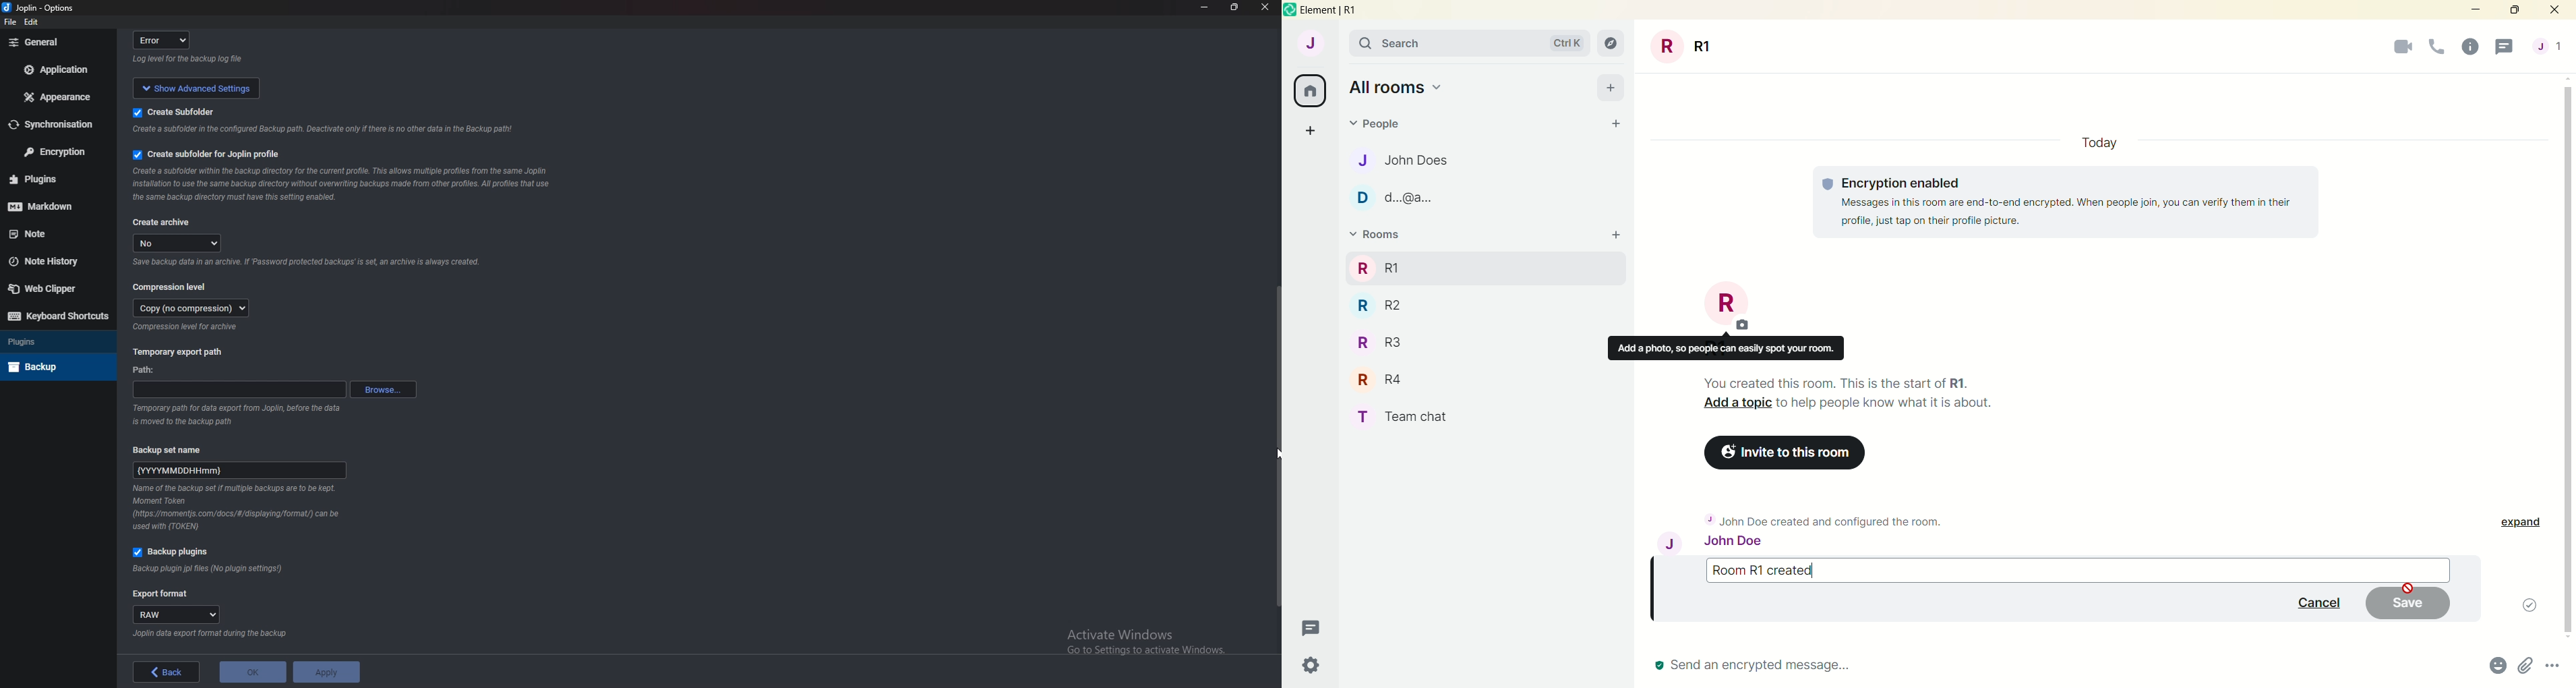  What do you see at coordinates (240, 468) in the screenshot?
I see `name` at bounding box center [240, 468].